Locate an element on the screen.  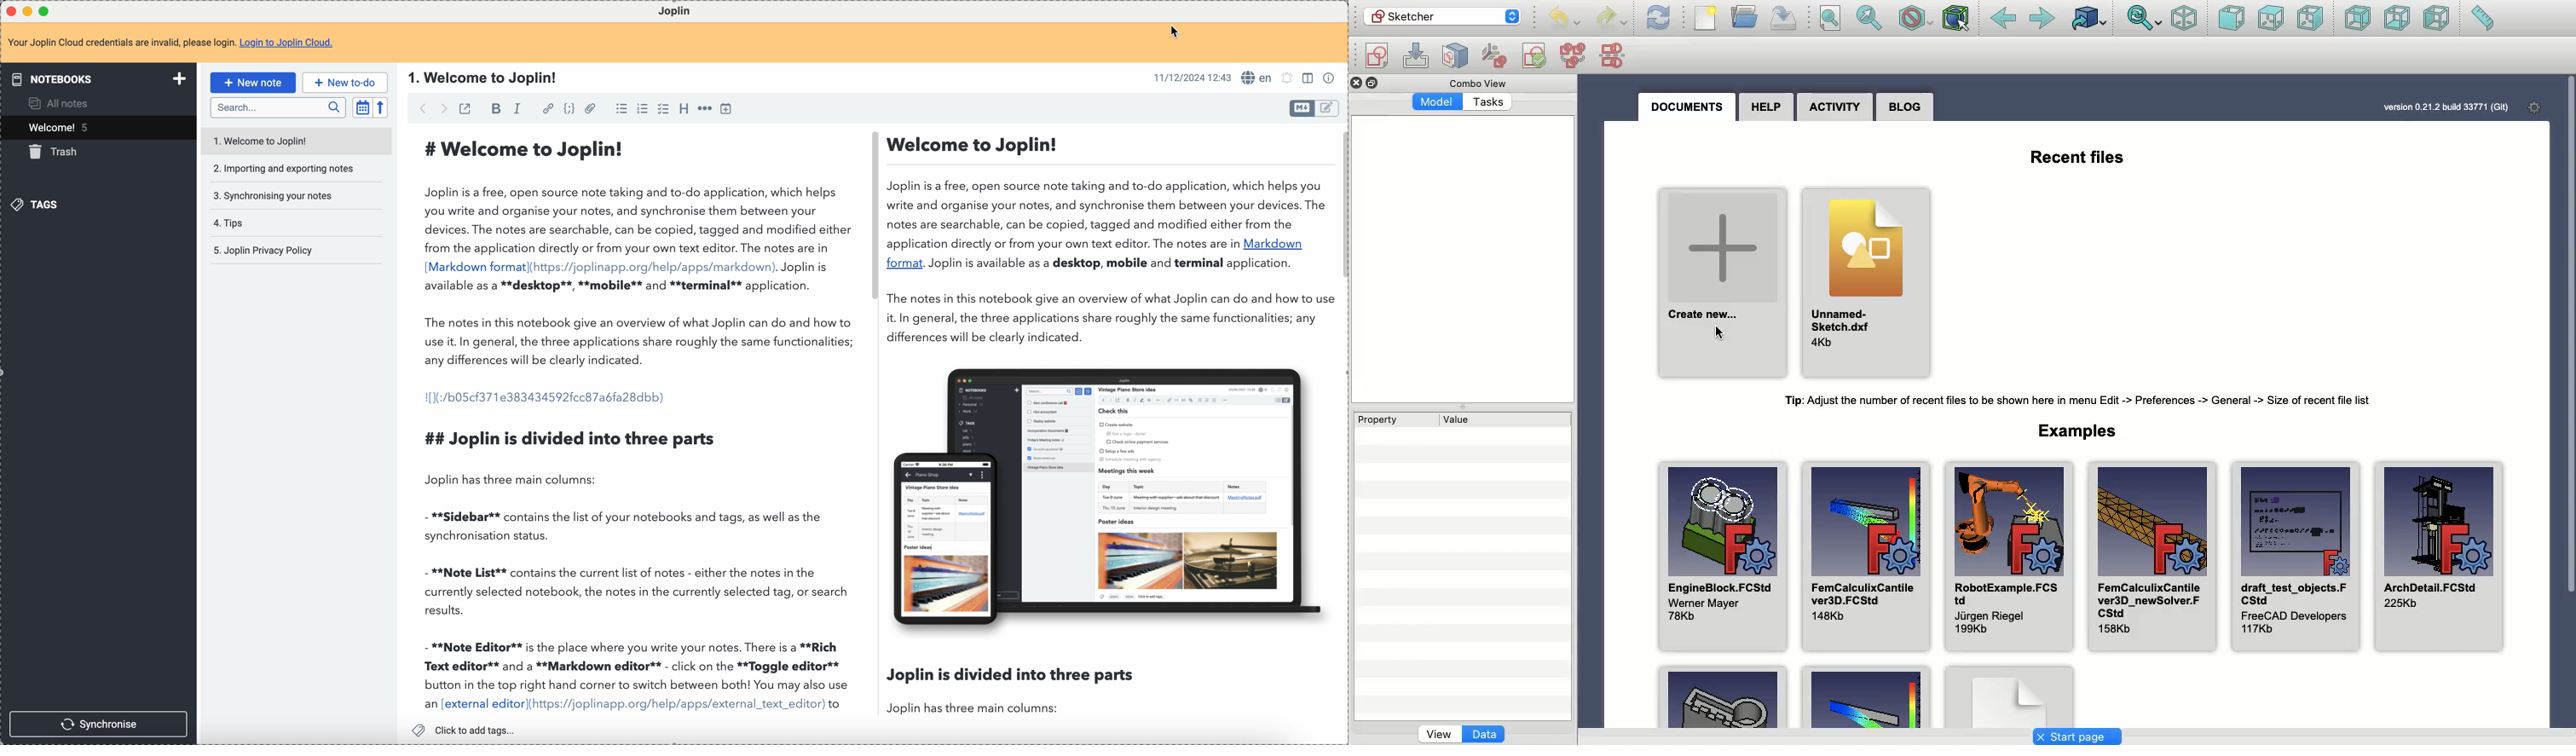
Start page is located at coordinates (2078, 736).